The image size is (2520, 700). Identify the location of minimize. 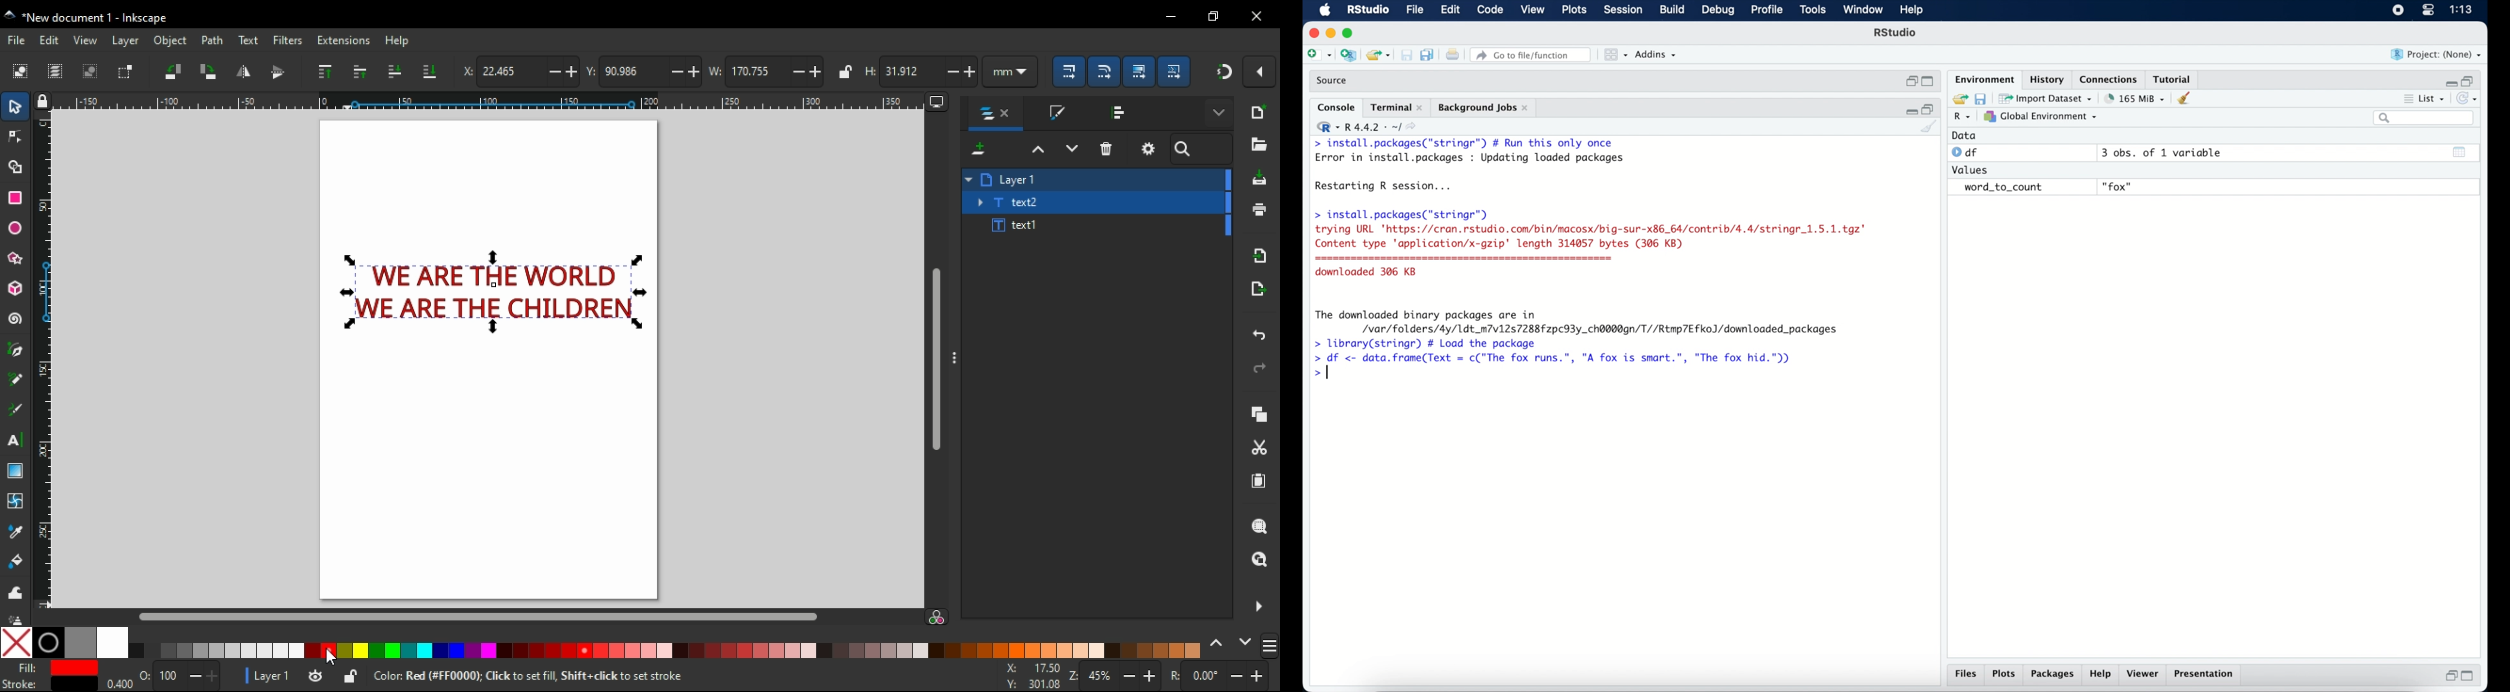
(1910, 110).